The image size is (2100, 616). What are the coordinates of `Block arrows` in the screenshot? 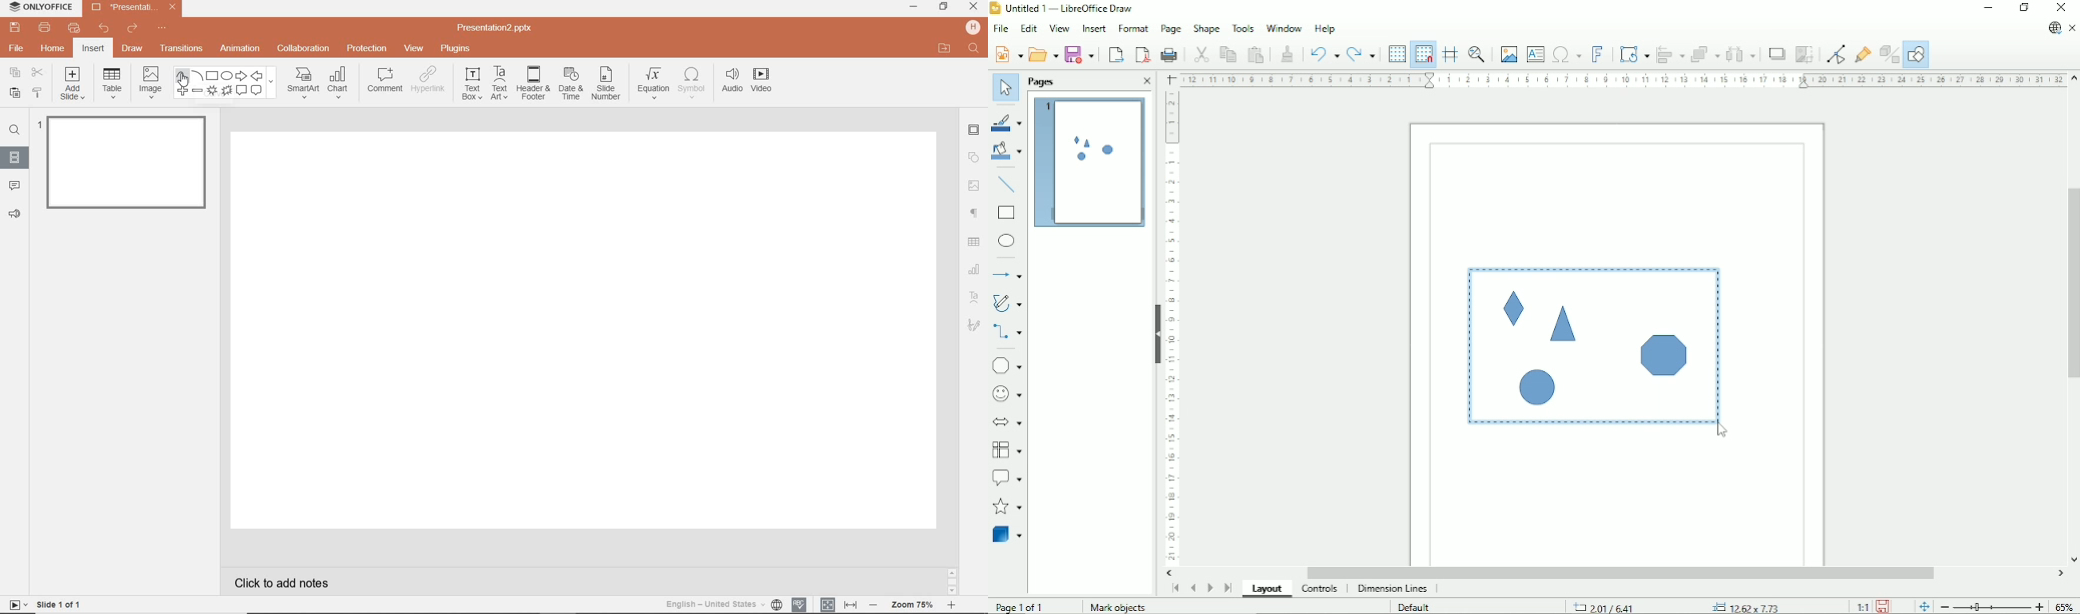 It's located at (1009, 423).